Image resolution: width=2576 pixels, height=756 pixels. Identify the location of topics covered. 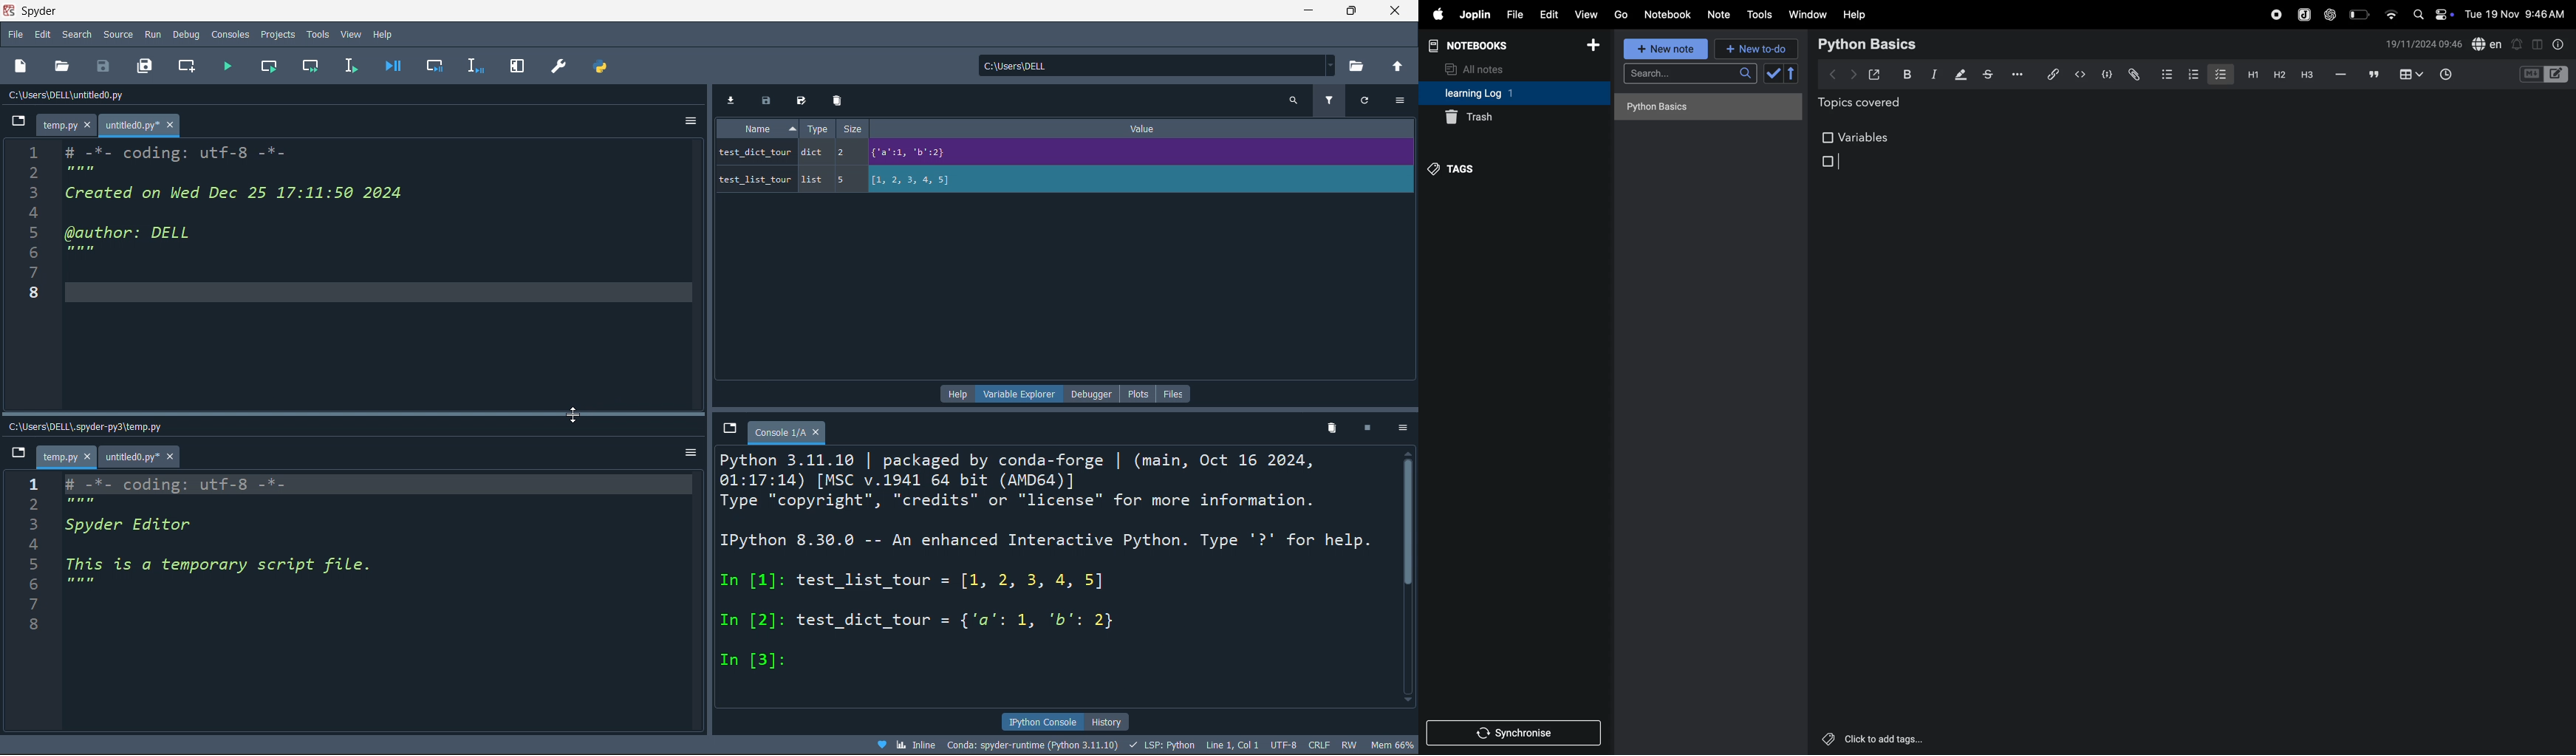
(1870, 104).